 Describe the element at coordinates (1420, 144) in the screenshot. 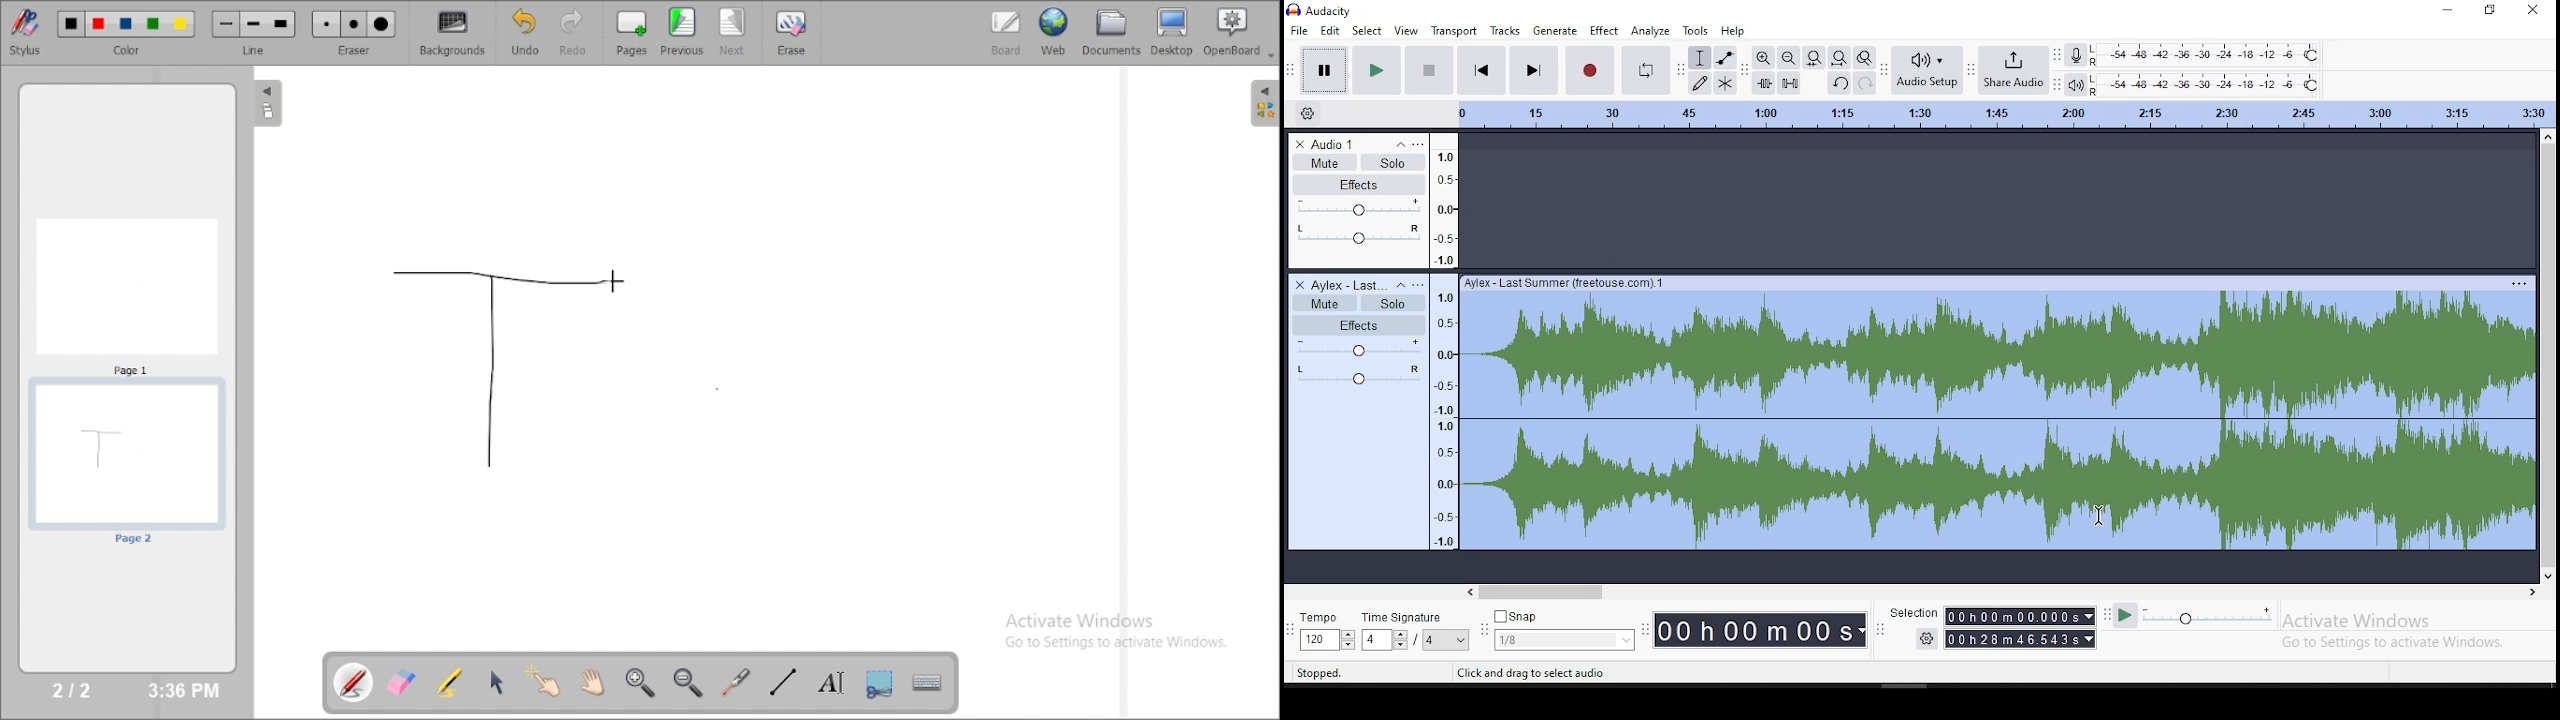

I see `open menu` at that location.